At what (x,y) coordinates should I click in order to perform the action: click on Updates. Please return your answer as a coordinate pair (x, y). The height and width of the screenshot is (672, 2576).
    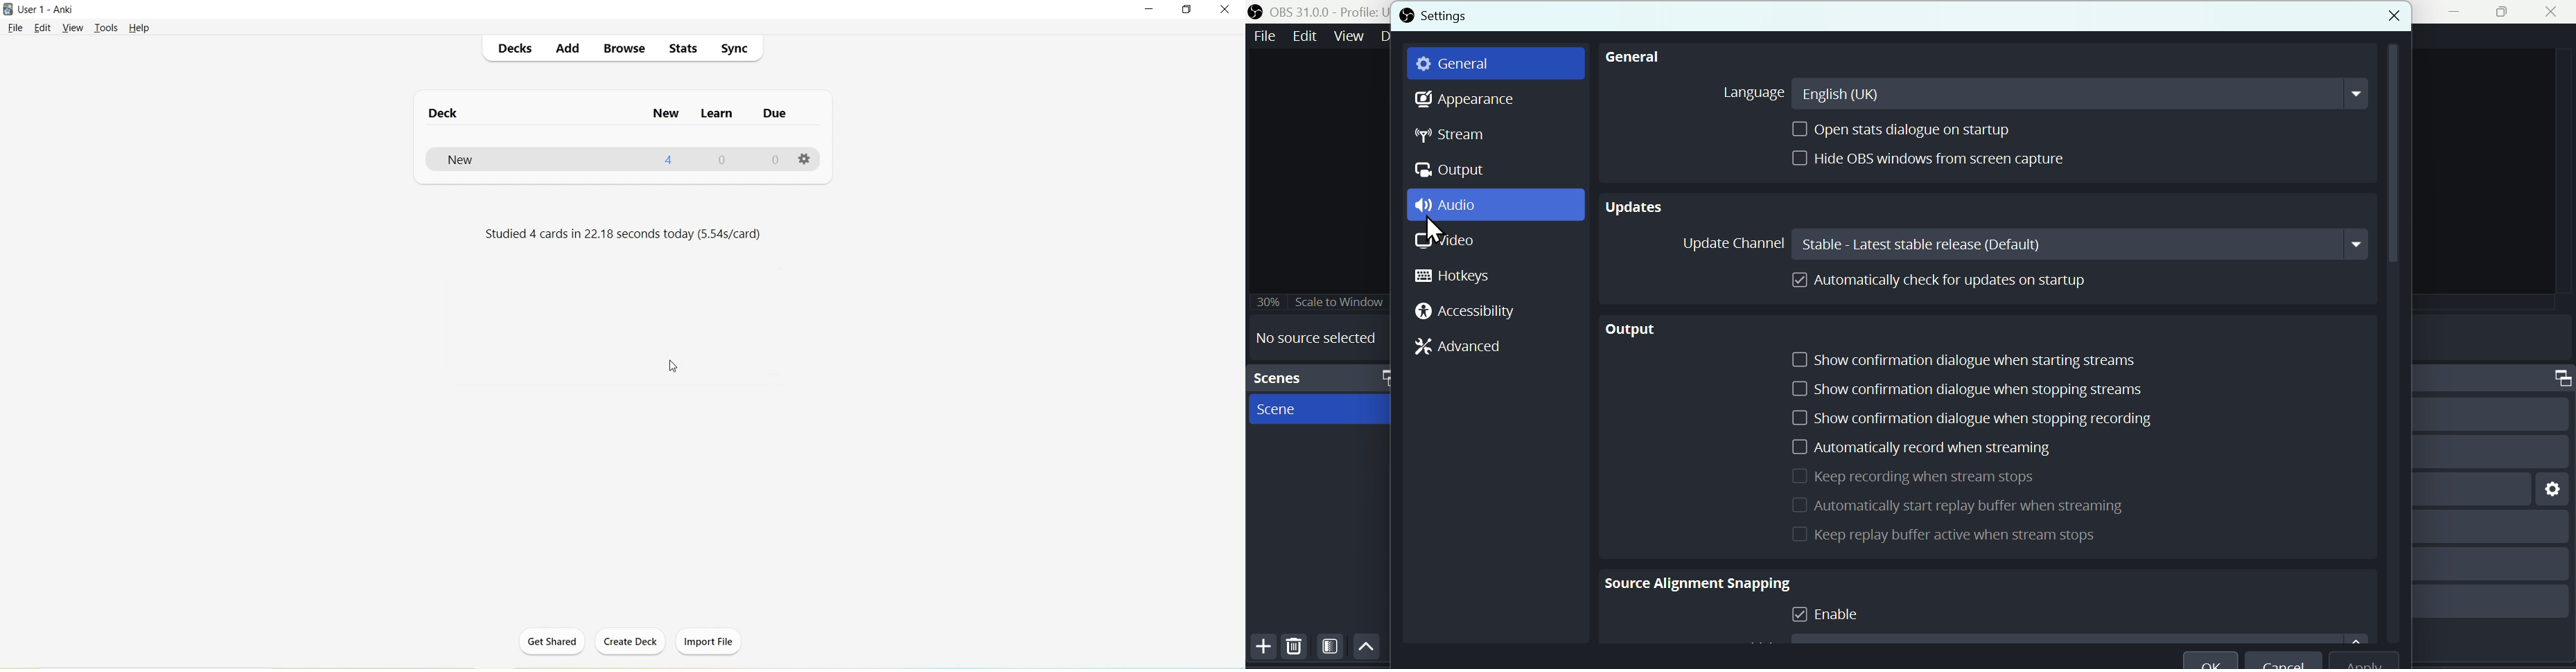
    Looking at the image, I should click on (1636, 204).